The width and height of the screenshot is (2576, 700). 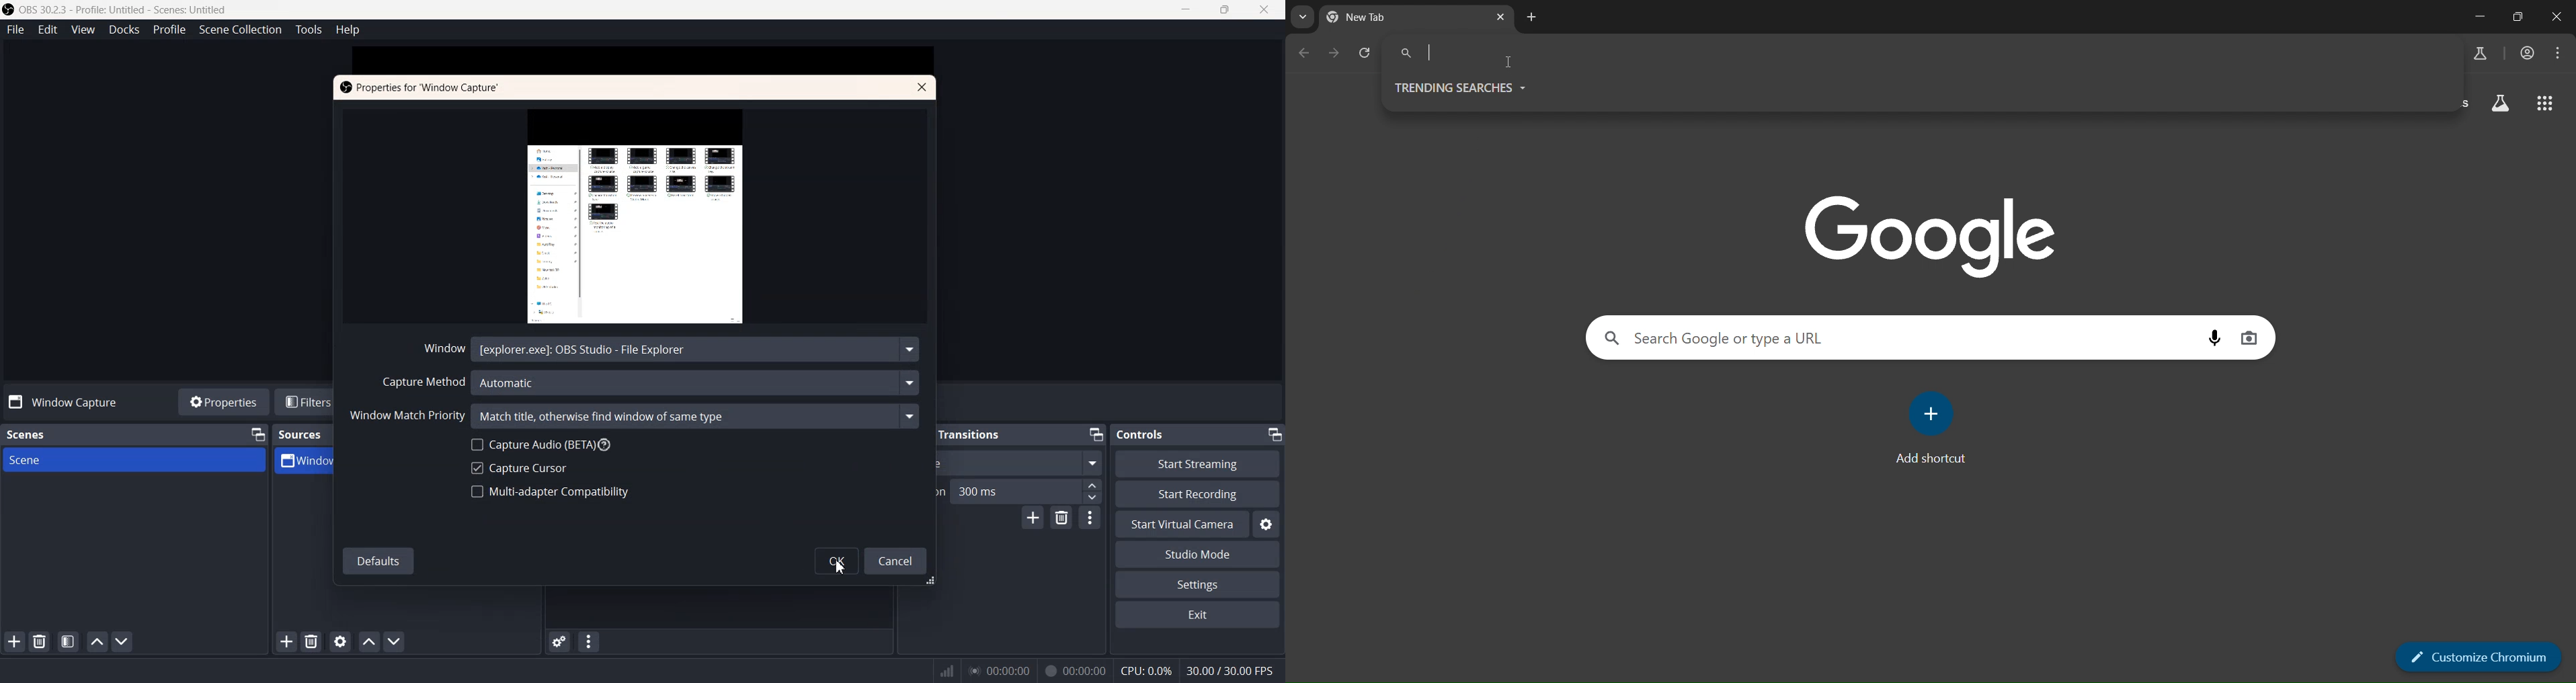 I want to click on Advance Audio properties, so click(x=560, y=641).